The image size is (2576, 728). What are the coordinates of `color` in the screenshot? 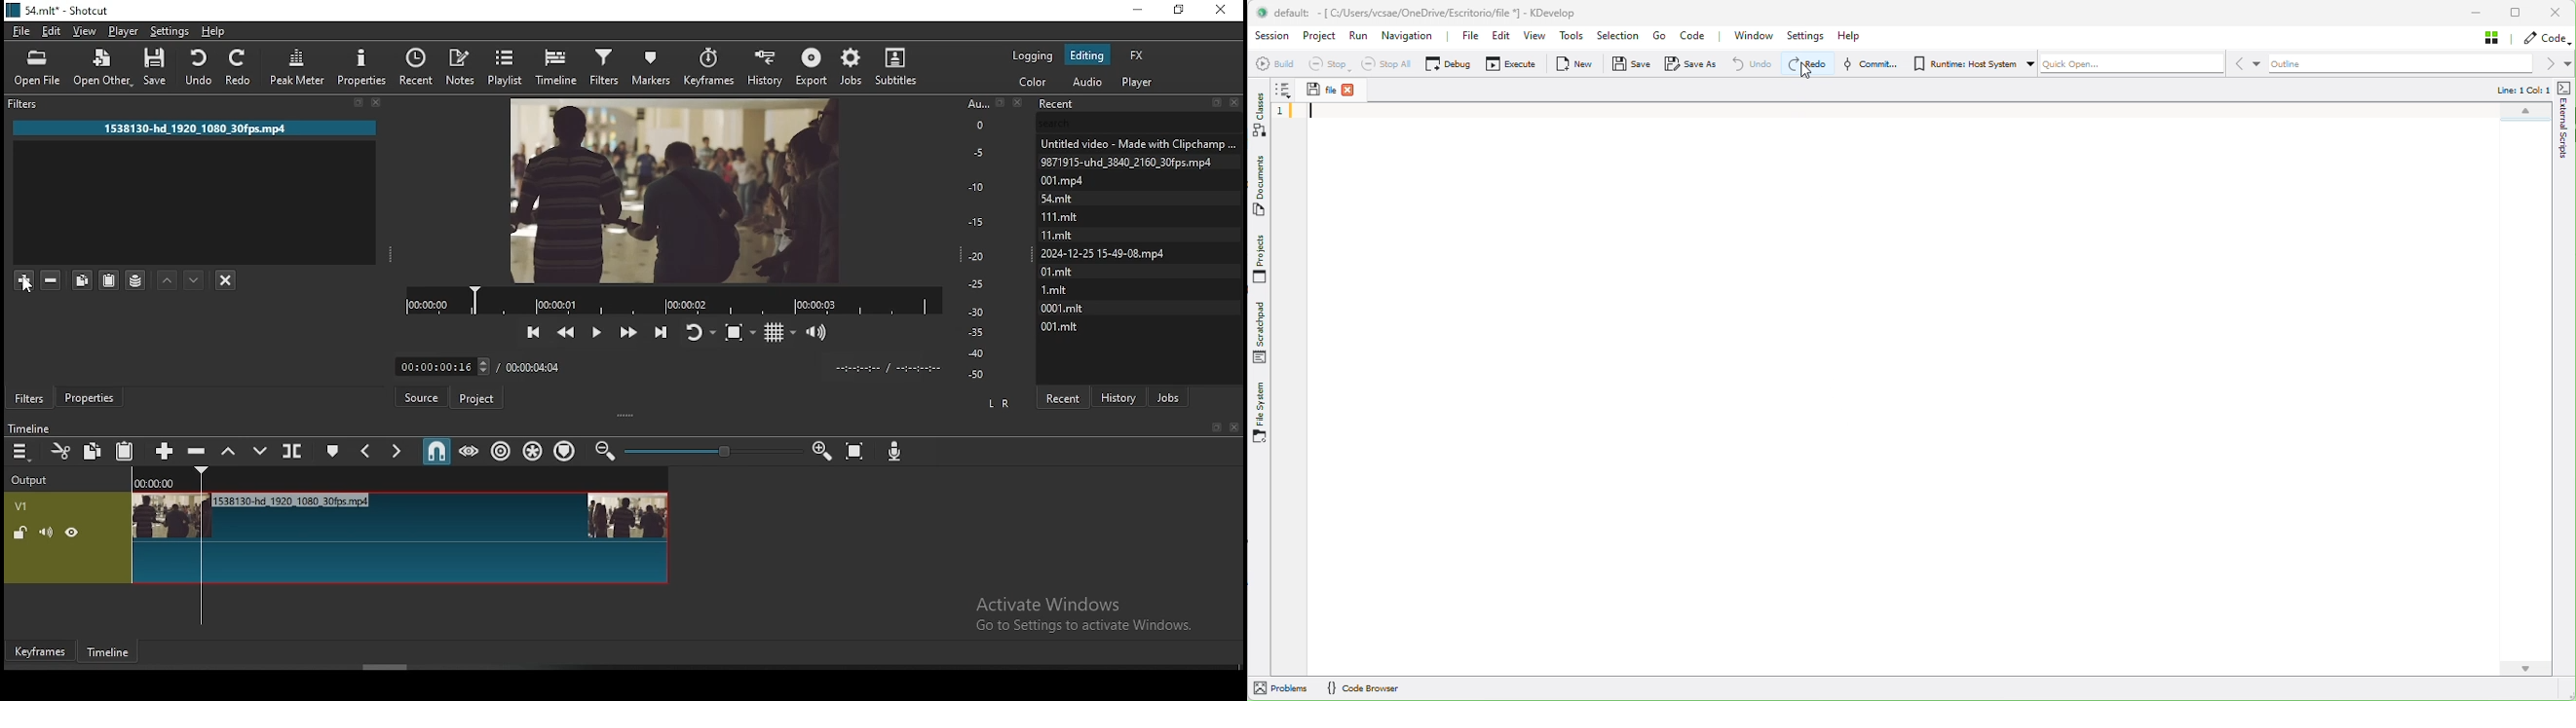 It's located at (1034, 82).